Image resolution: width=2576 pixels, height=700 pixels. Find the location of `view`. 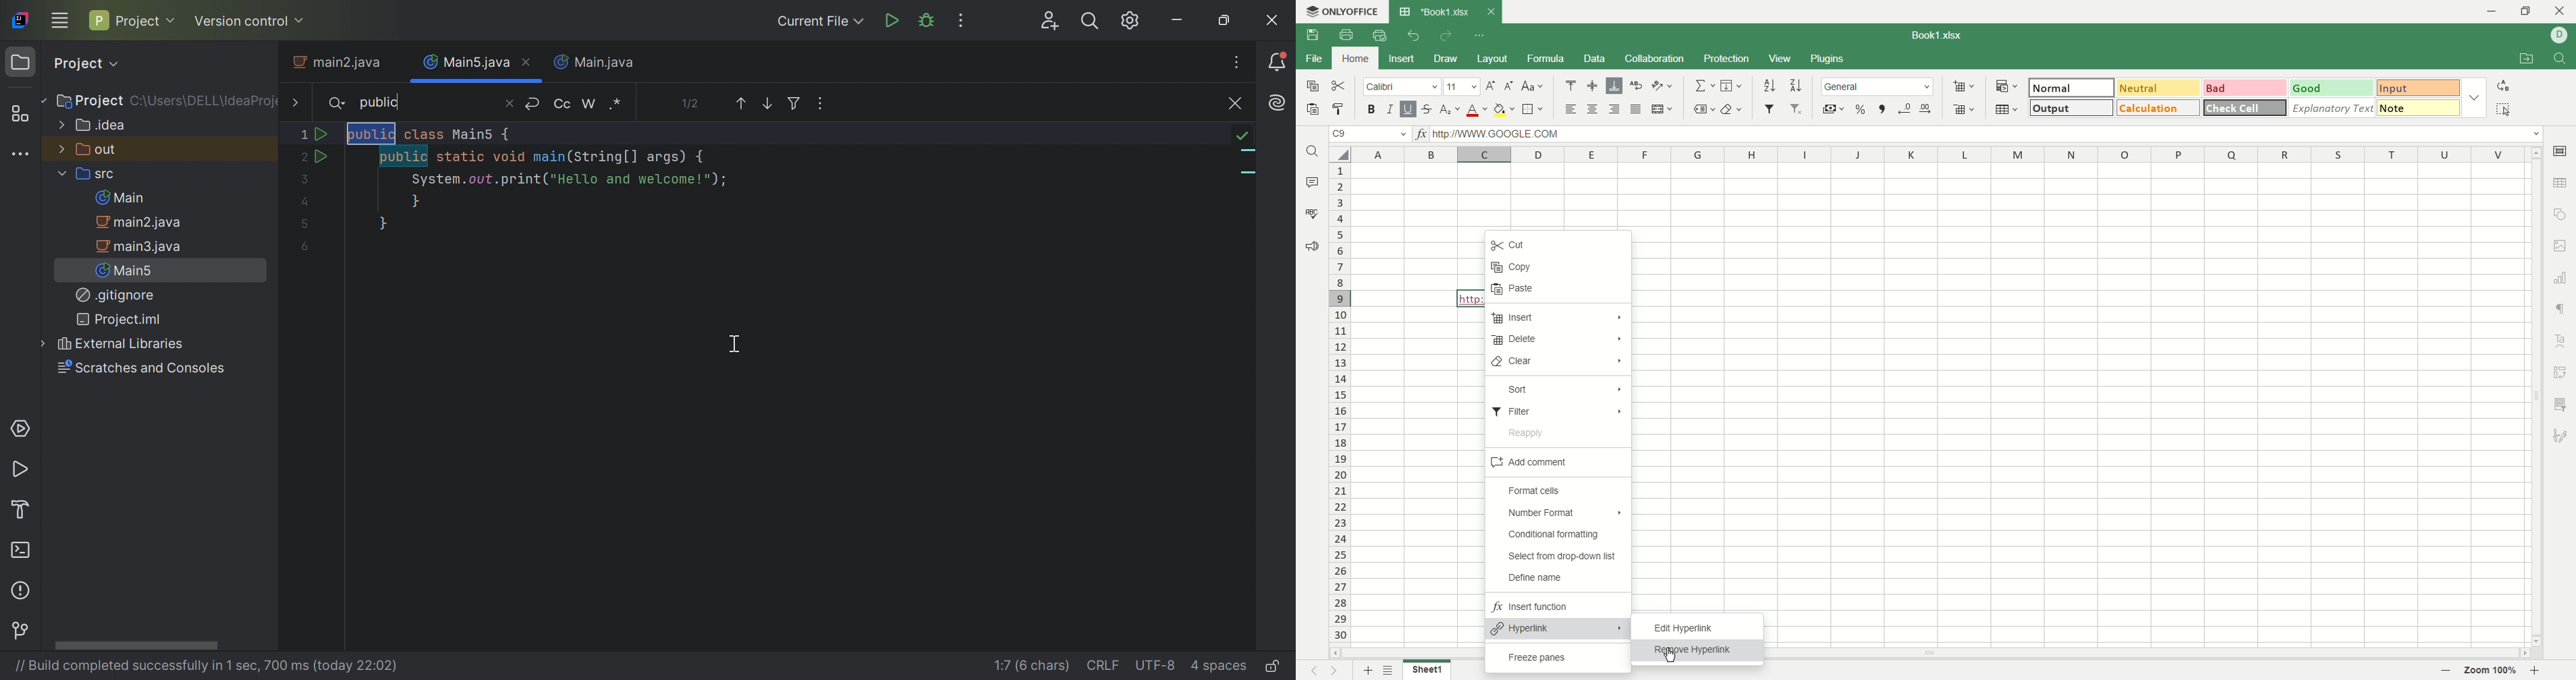

view is located at coordinates (1779, 59).